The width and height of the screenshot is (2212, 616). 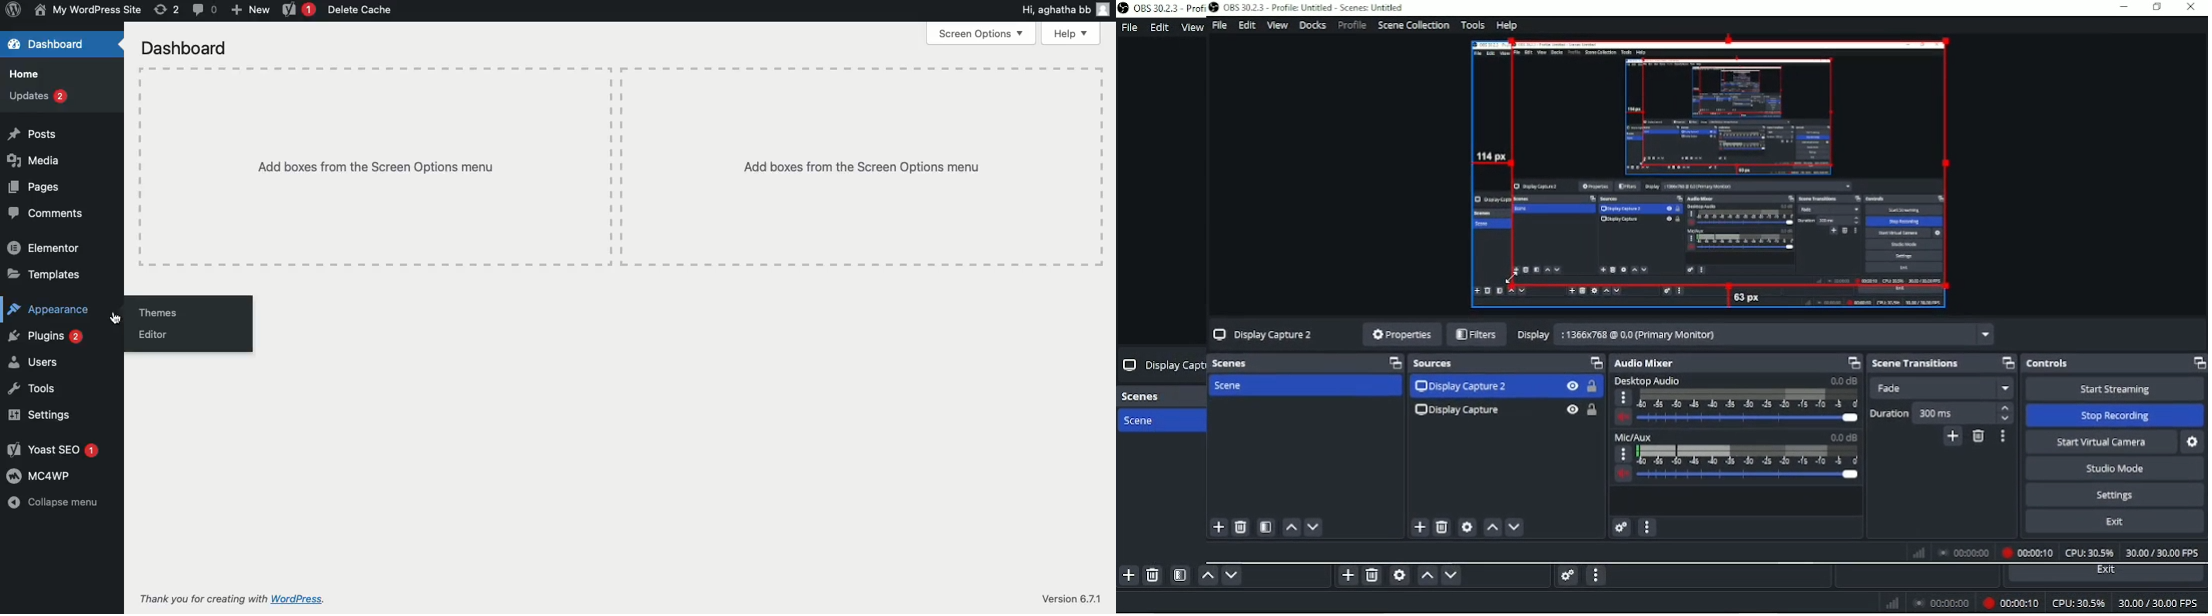 What do you see at coordinates (1656, 363) in the screenshot?
I see `Audio Mixer` at bounding box center [1656, 363].